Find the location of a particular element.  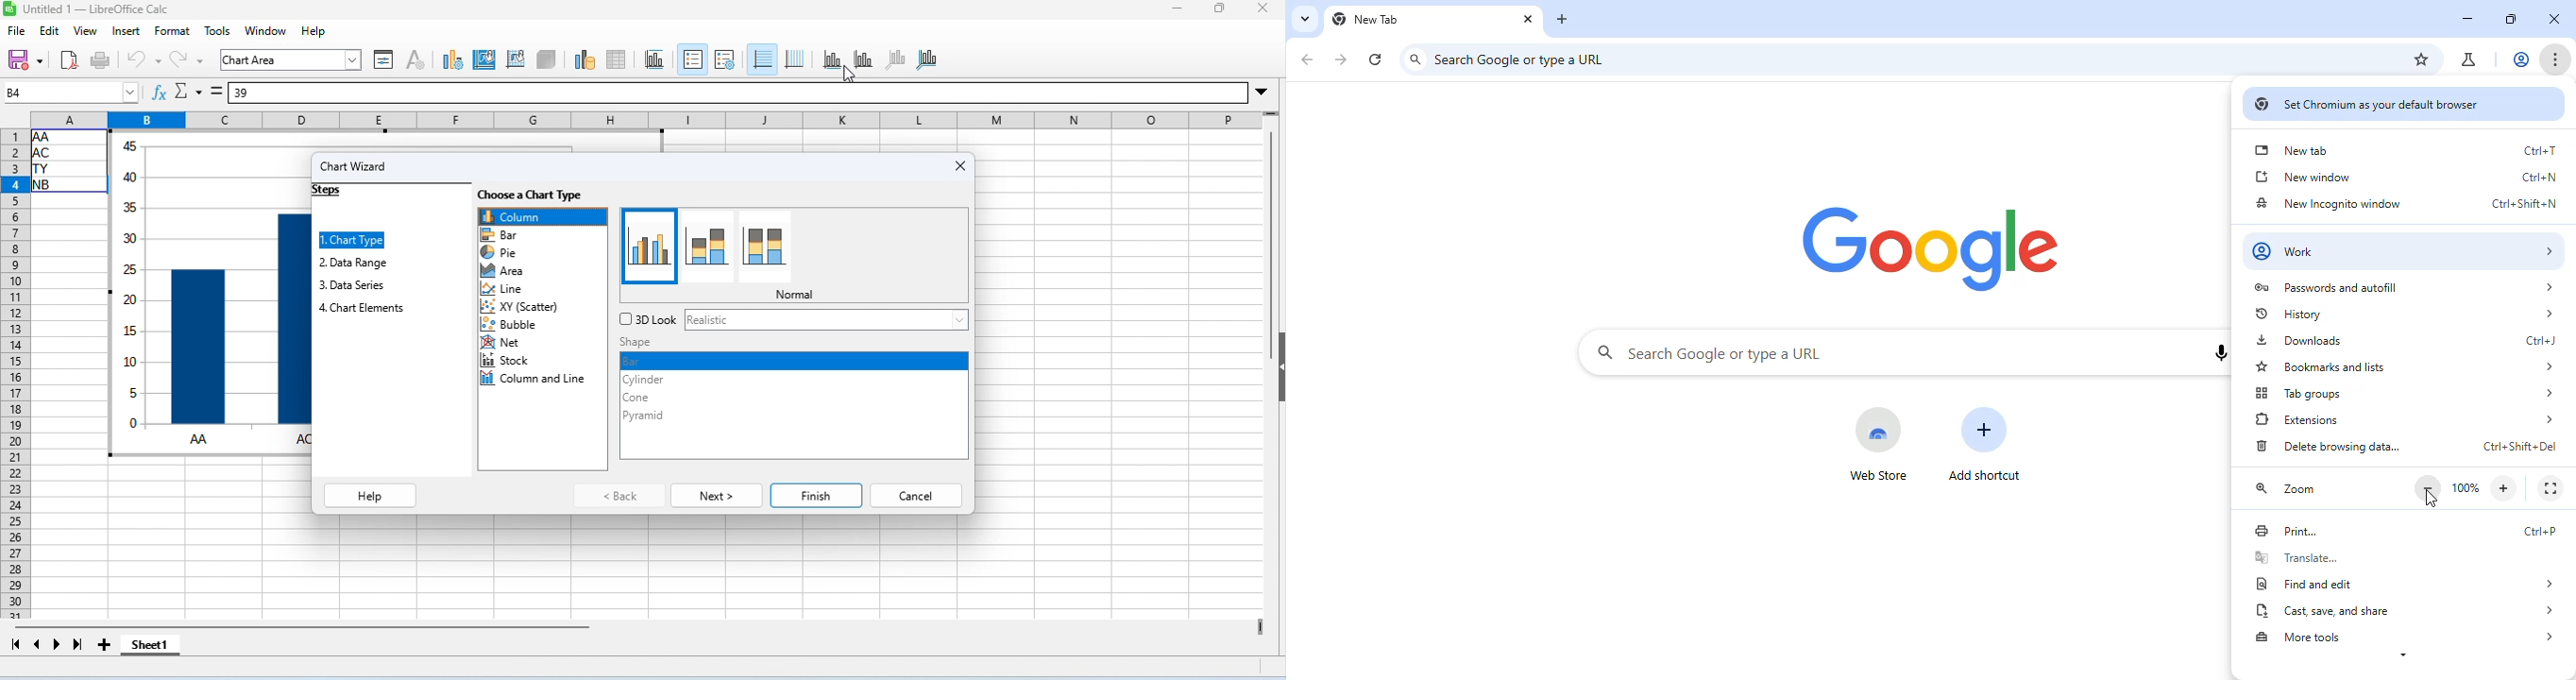

zoom is located at coordinates (2390, 60).